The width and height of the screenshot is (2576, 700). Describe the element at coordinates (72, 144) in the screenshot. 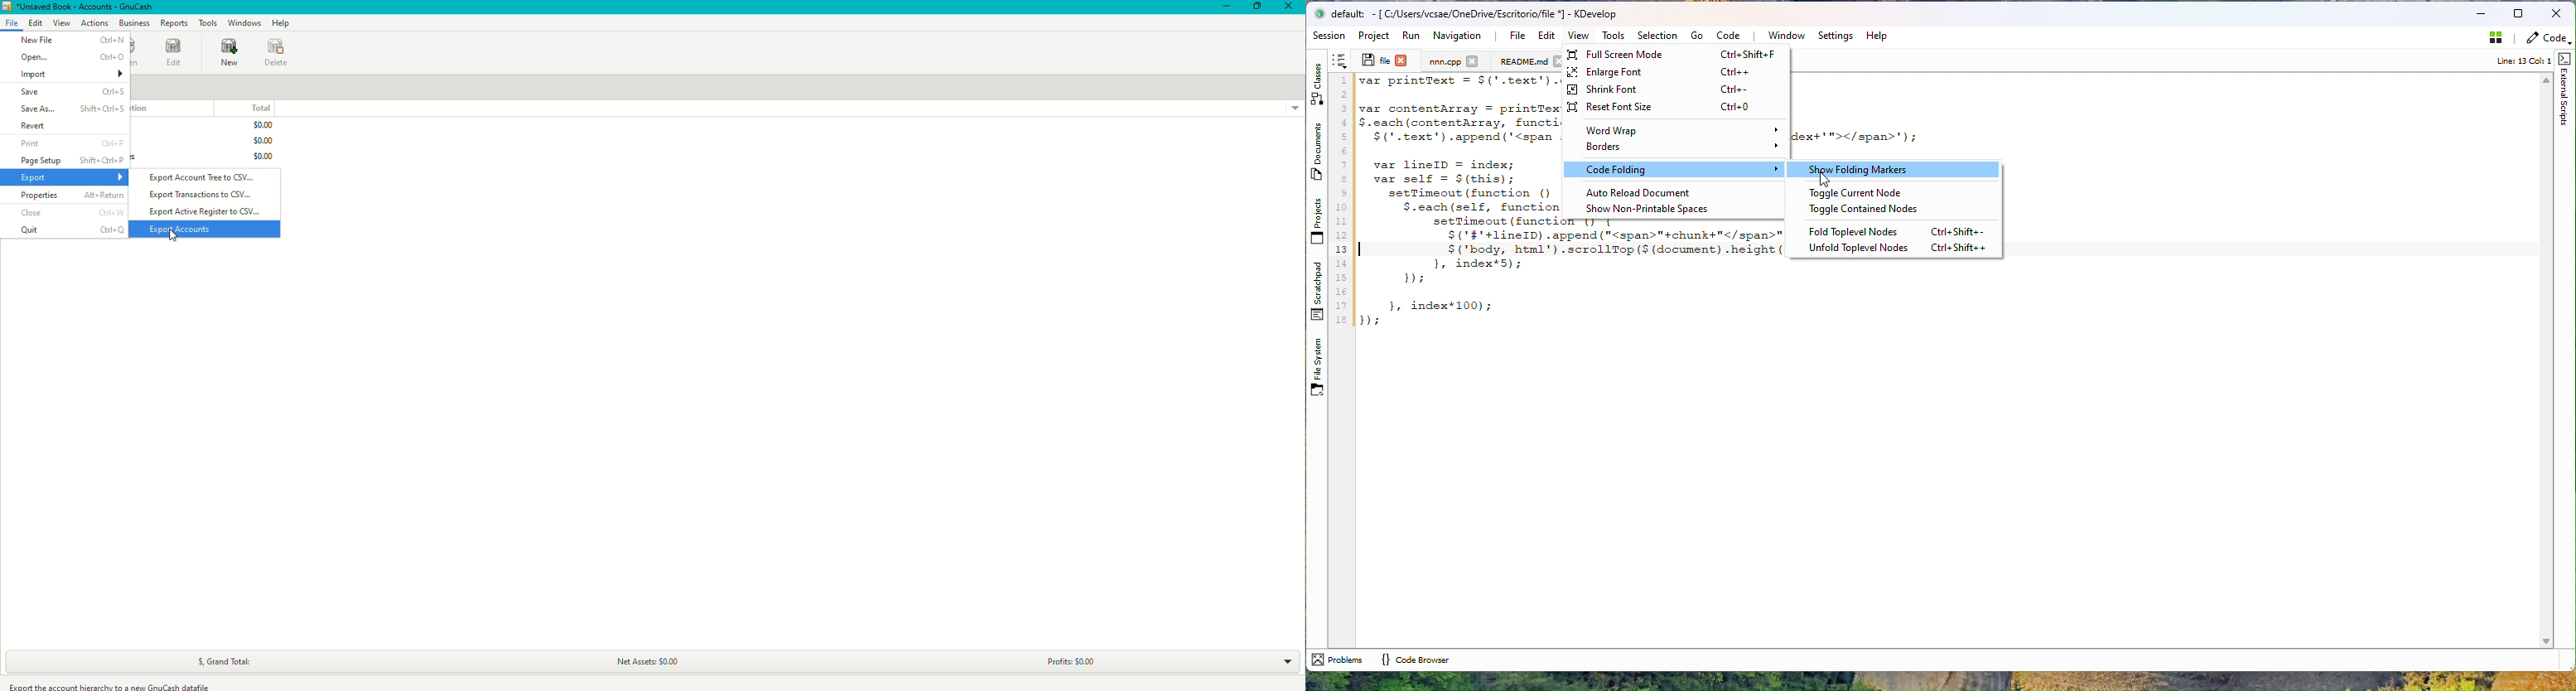

I see `Print` at that location.